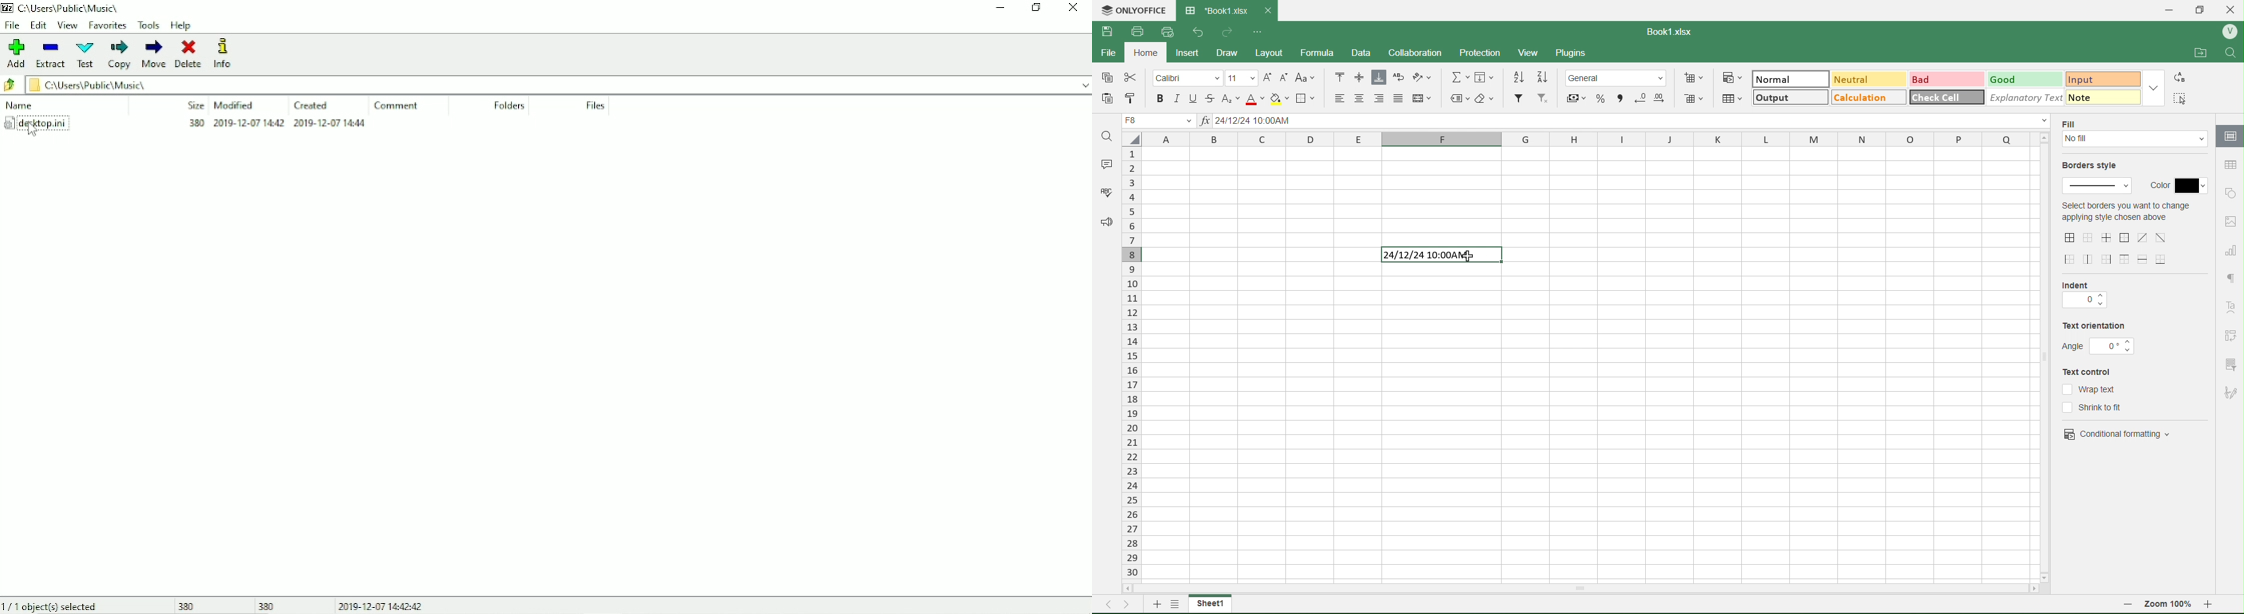  I want to click on Increase Decimal, so click(1661, 96).